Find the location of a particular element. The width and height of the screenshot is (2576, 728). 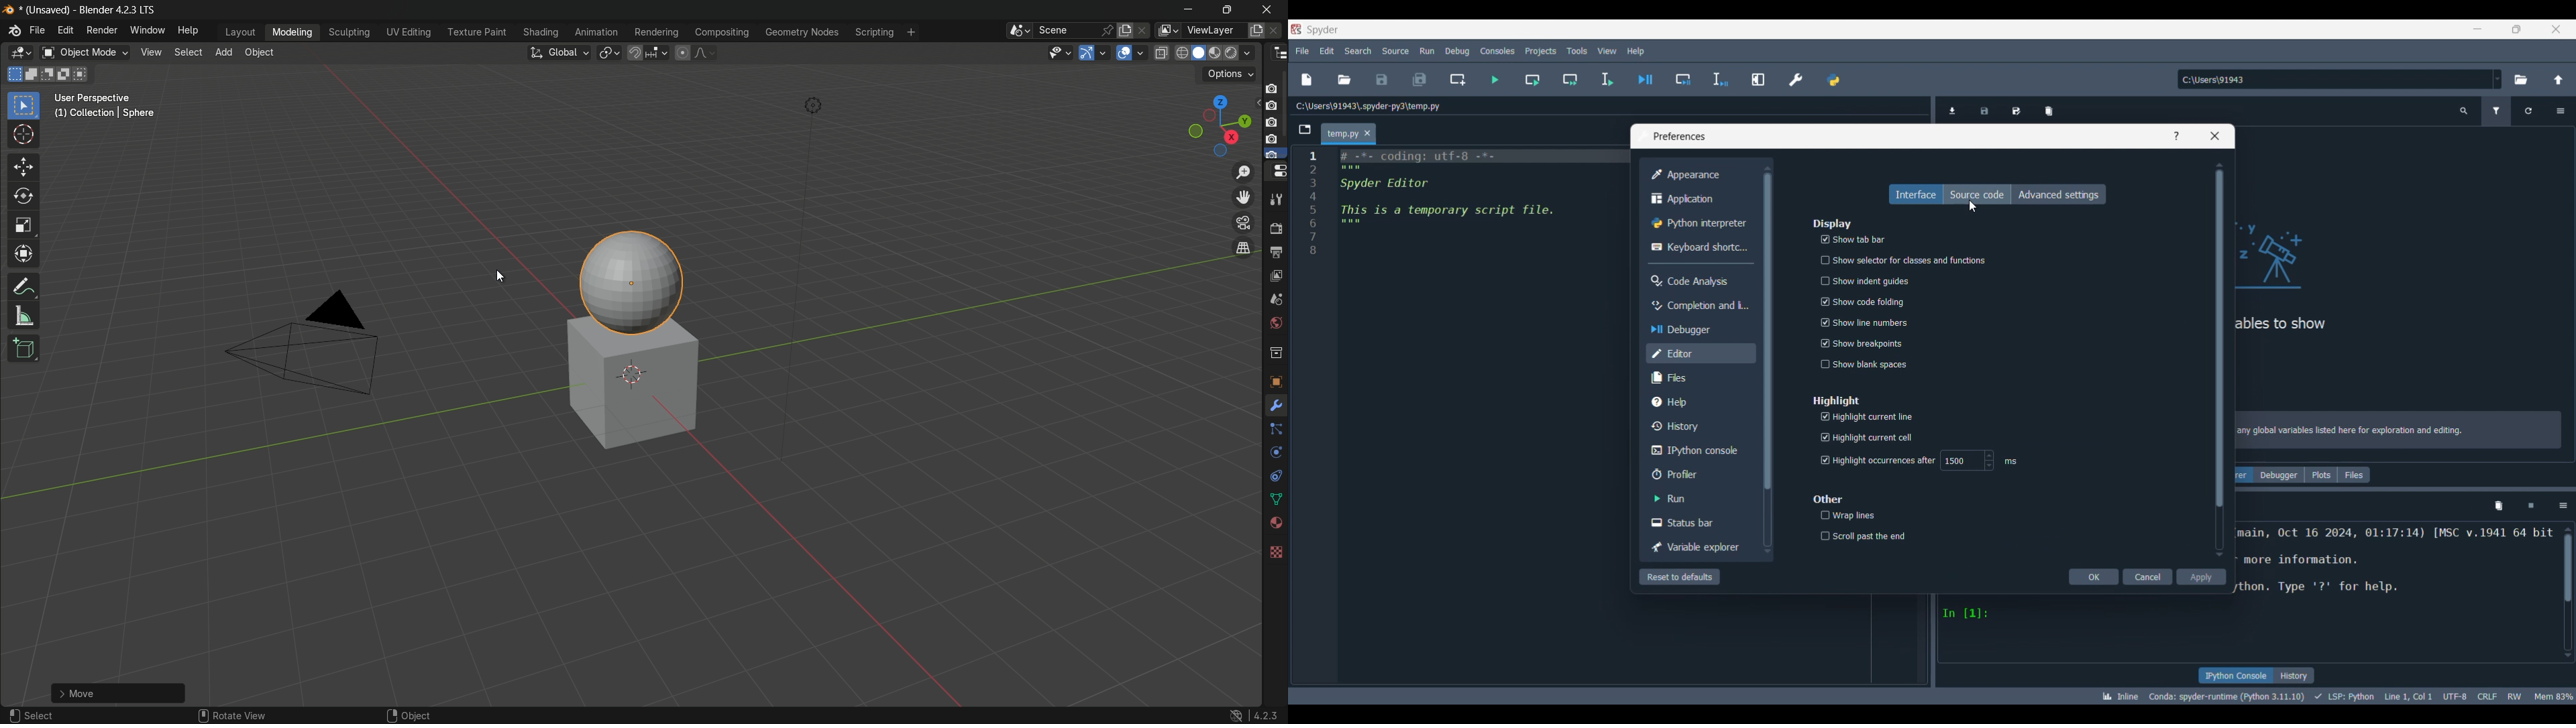

Run current cell is located at coordinates (1533, 79).